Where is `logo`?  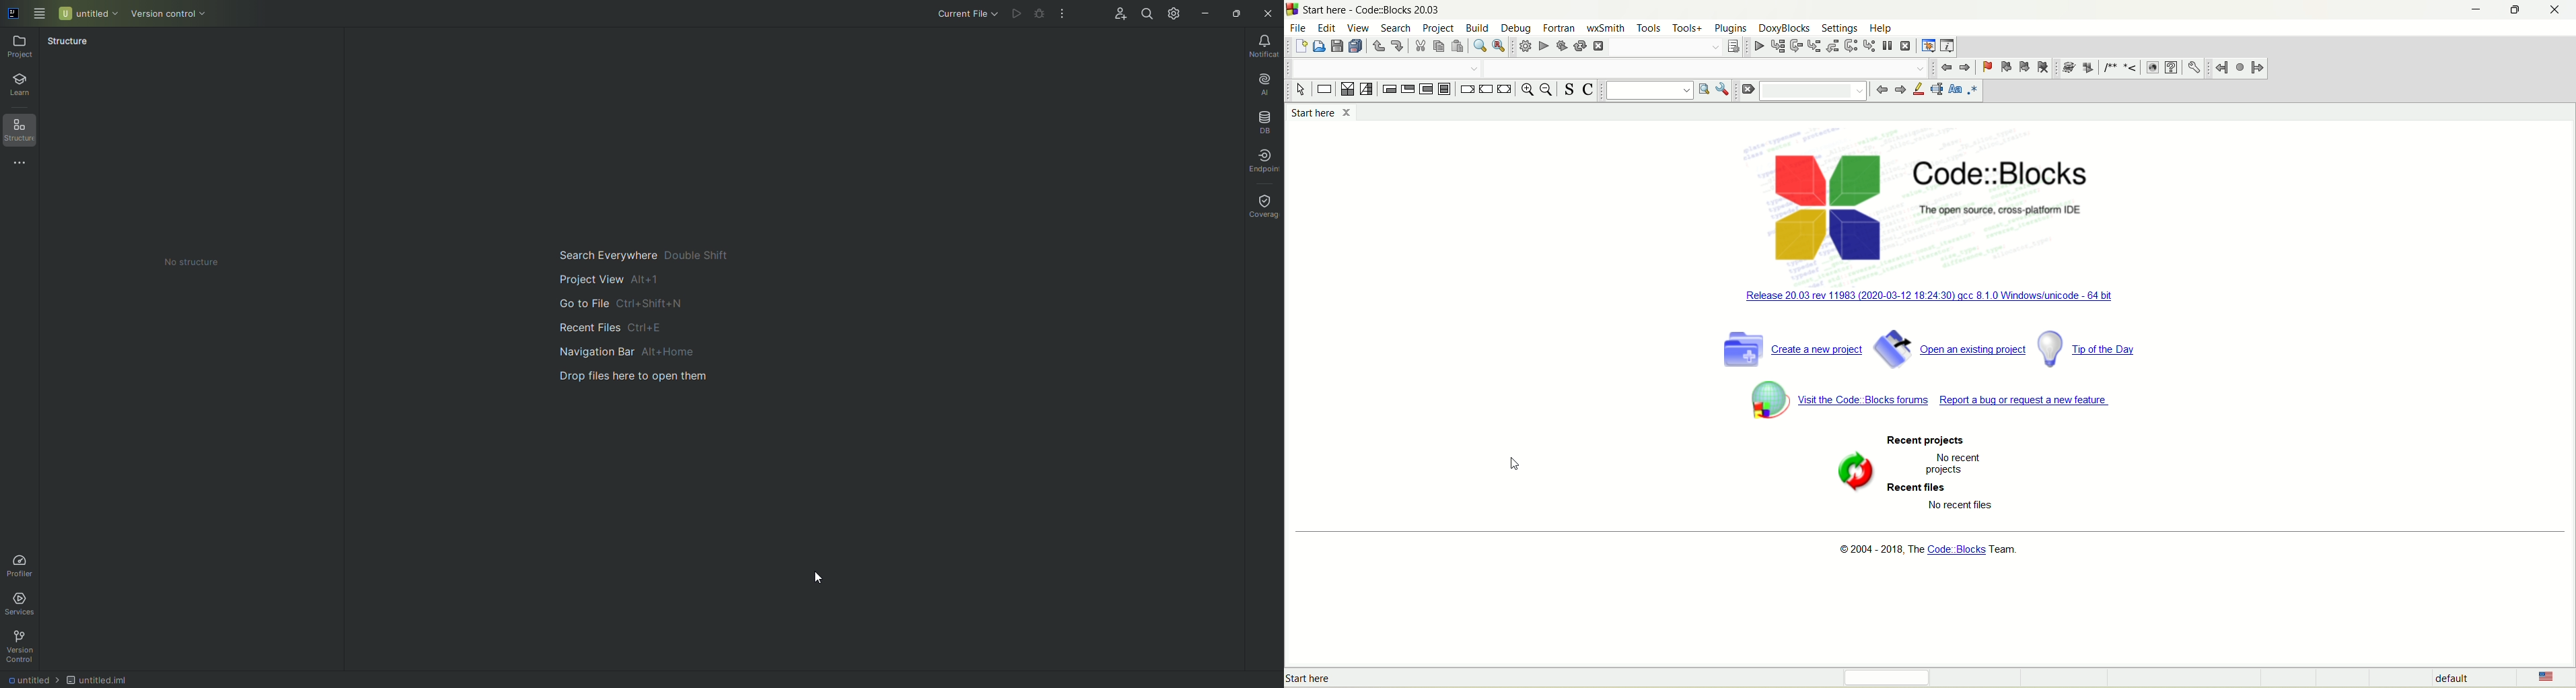
logo is located at coordinates (1822, 209).